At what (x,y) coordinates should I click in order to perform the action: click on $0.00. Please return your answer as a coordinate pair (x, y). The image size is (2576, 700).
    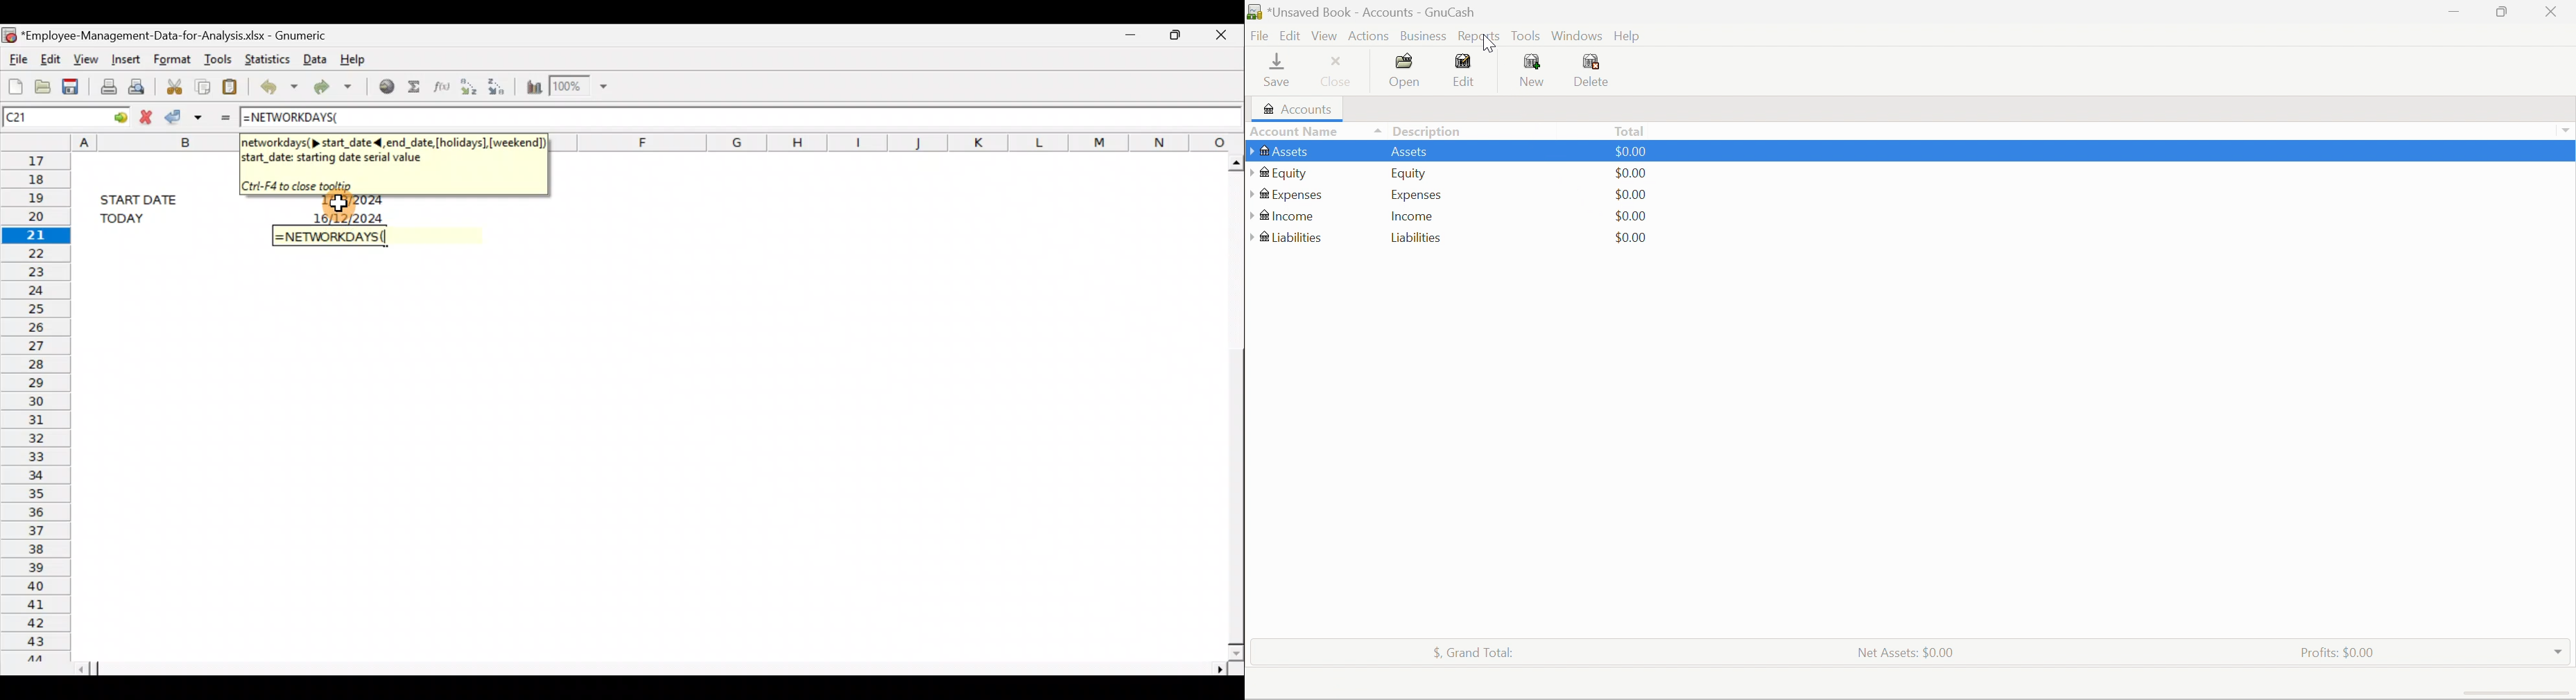
    Looking at the image, I should click on (1630, 174).